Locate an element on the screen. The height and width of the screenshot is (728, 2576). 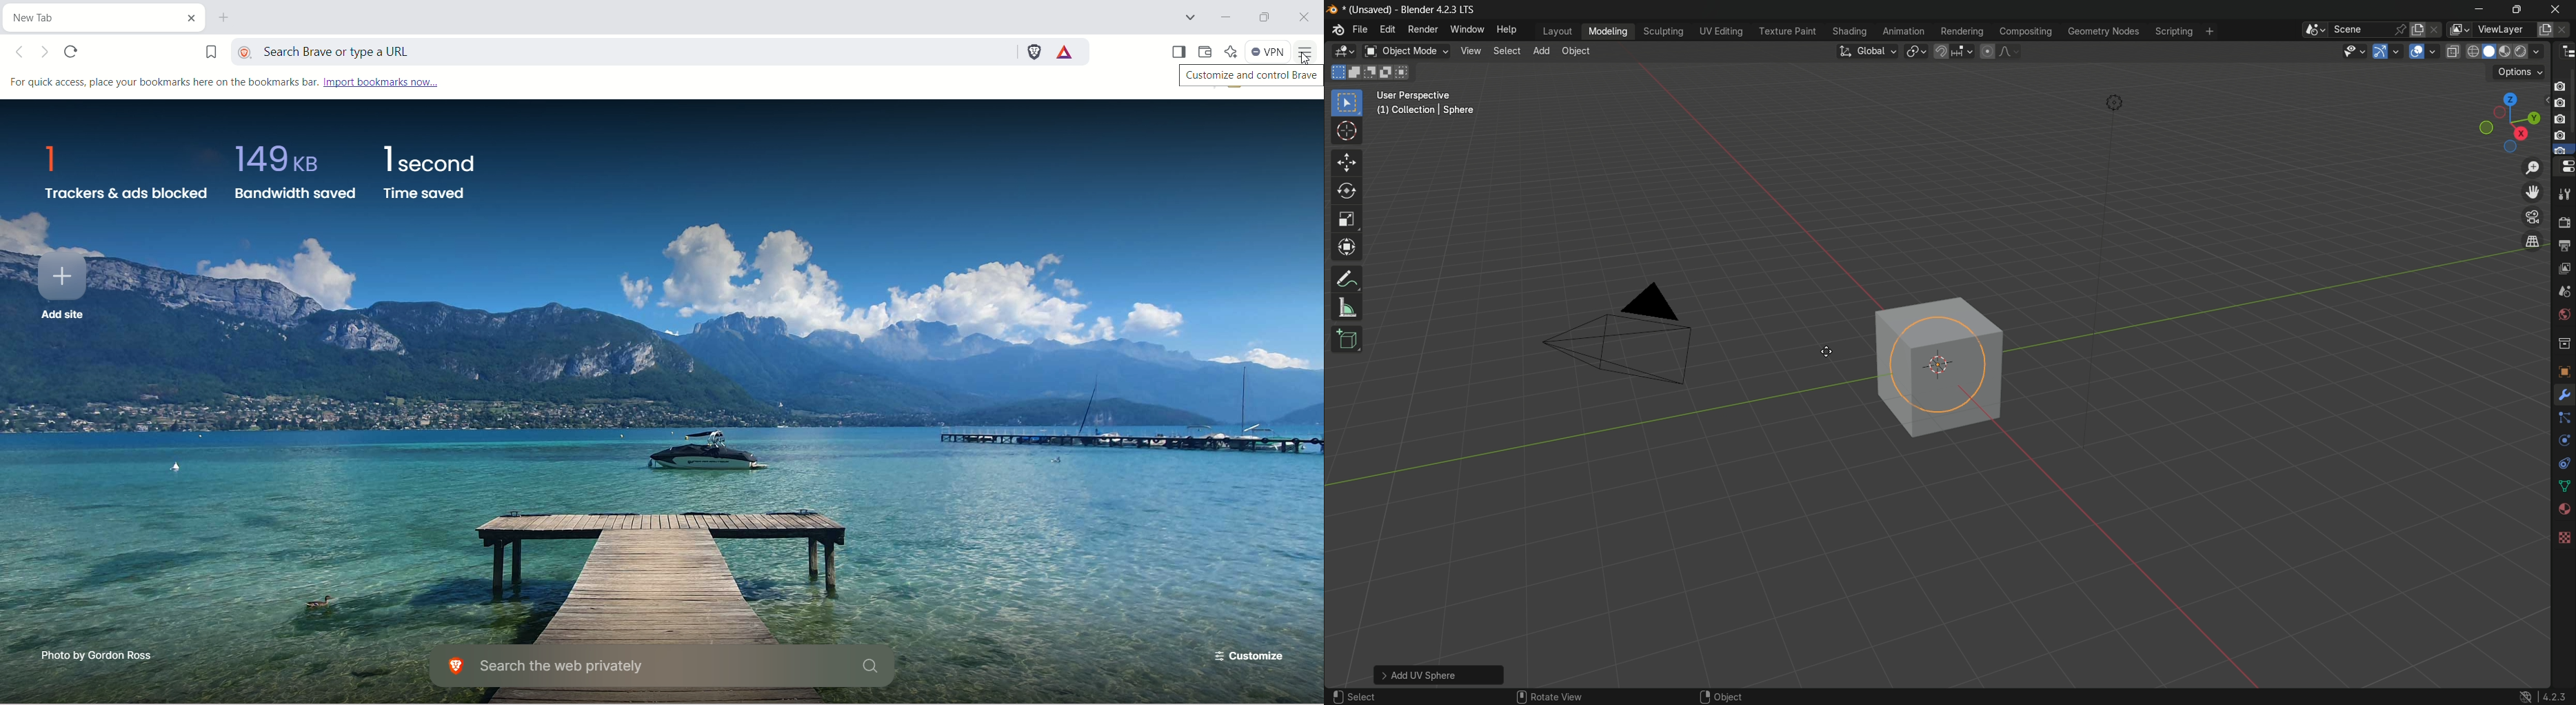
tools is located at coordinates (2564, 192).